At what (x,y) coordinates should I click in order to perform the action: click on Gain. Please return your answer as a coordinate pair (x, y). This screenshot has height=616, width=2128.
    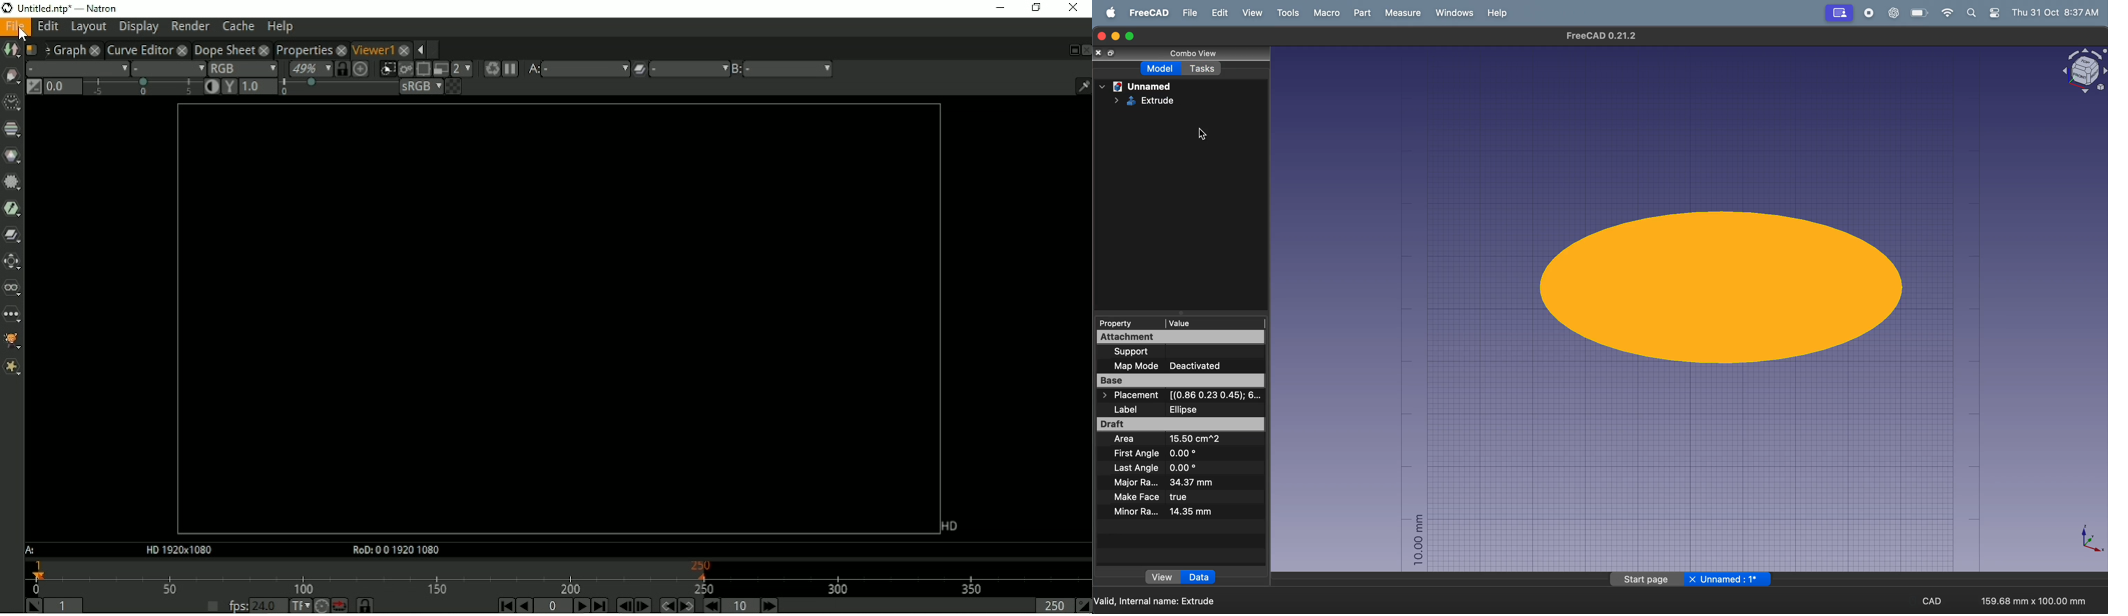
    Looking at the image, I should click on (63, 86).